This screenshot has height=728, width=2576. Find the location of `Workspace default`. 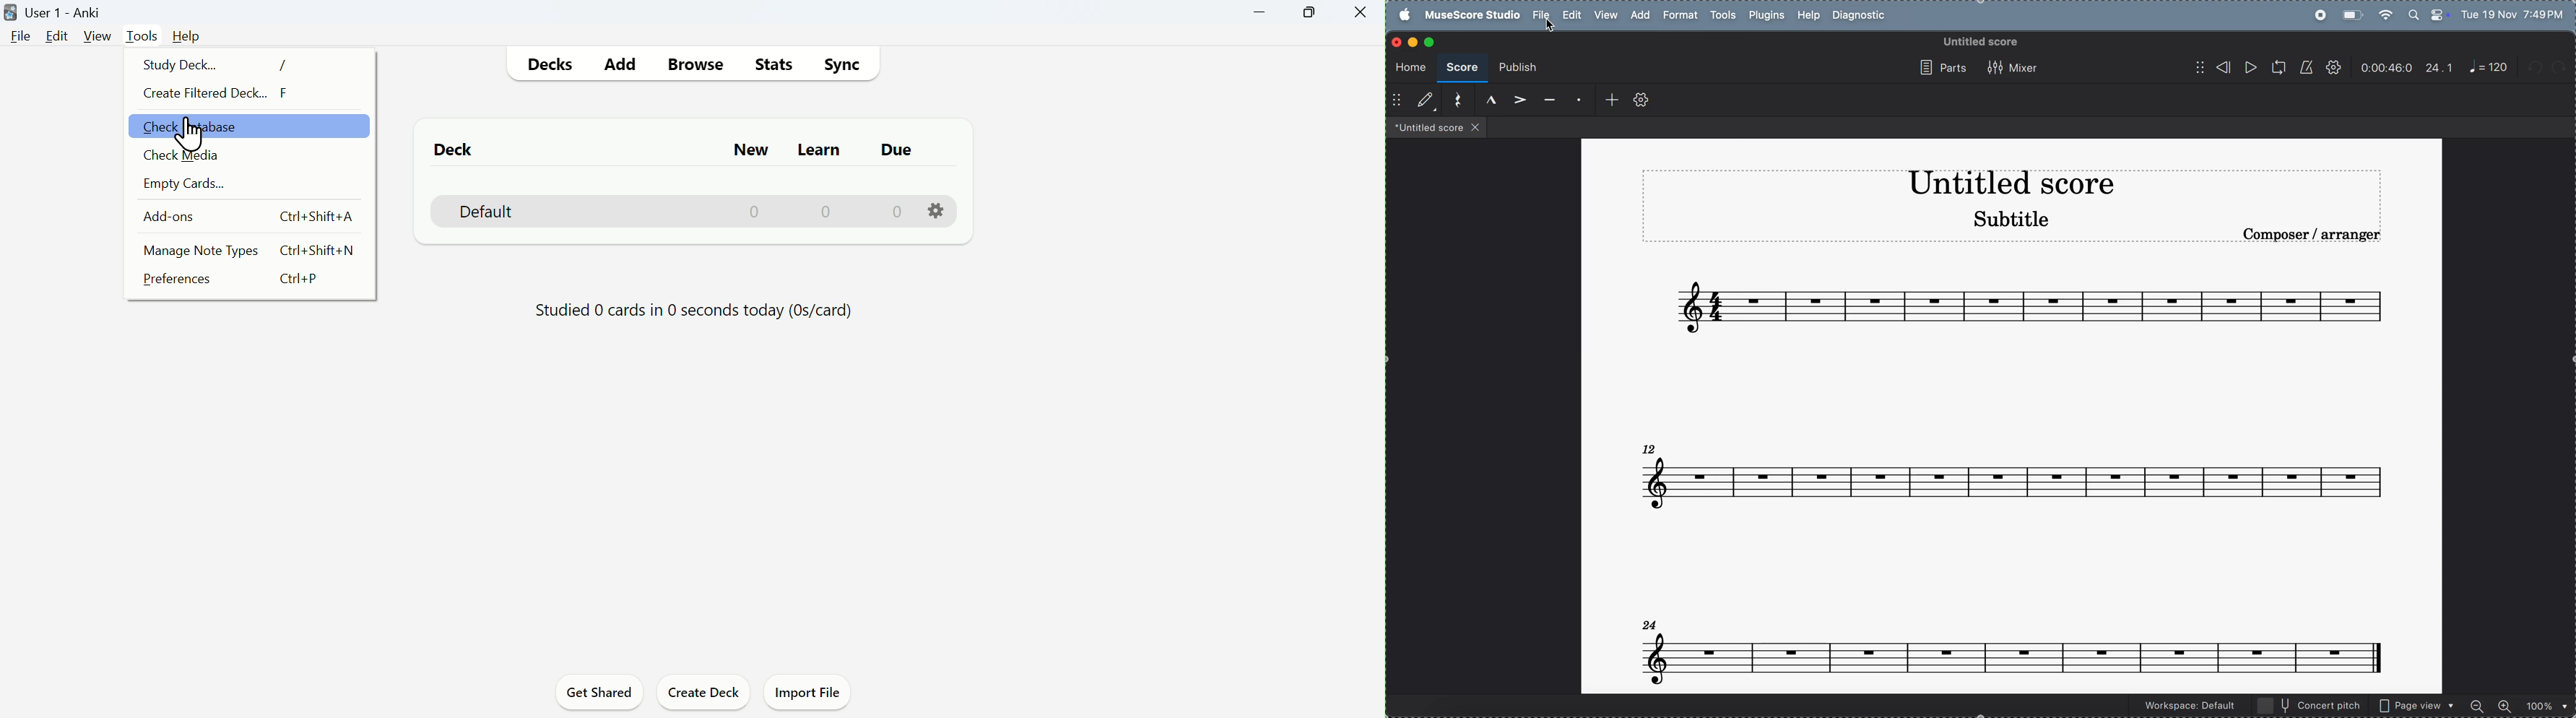

Workspace default is located at coordinates (2188, 706).